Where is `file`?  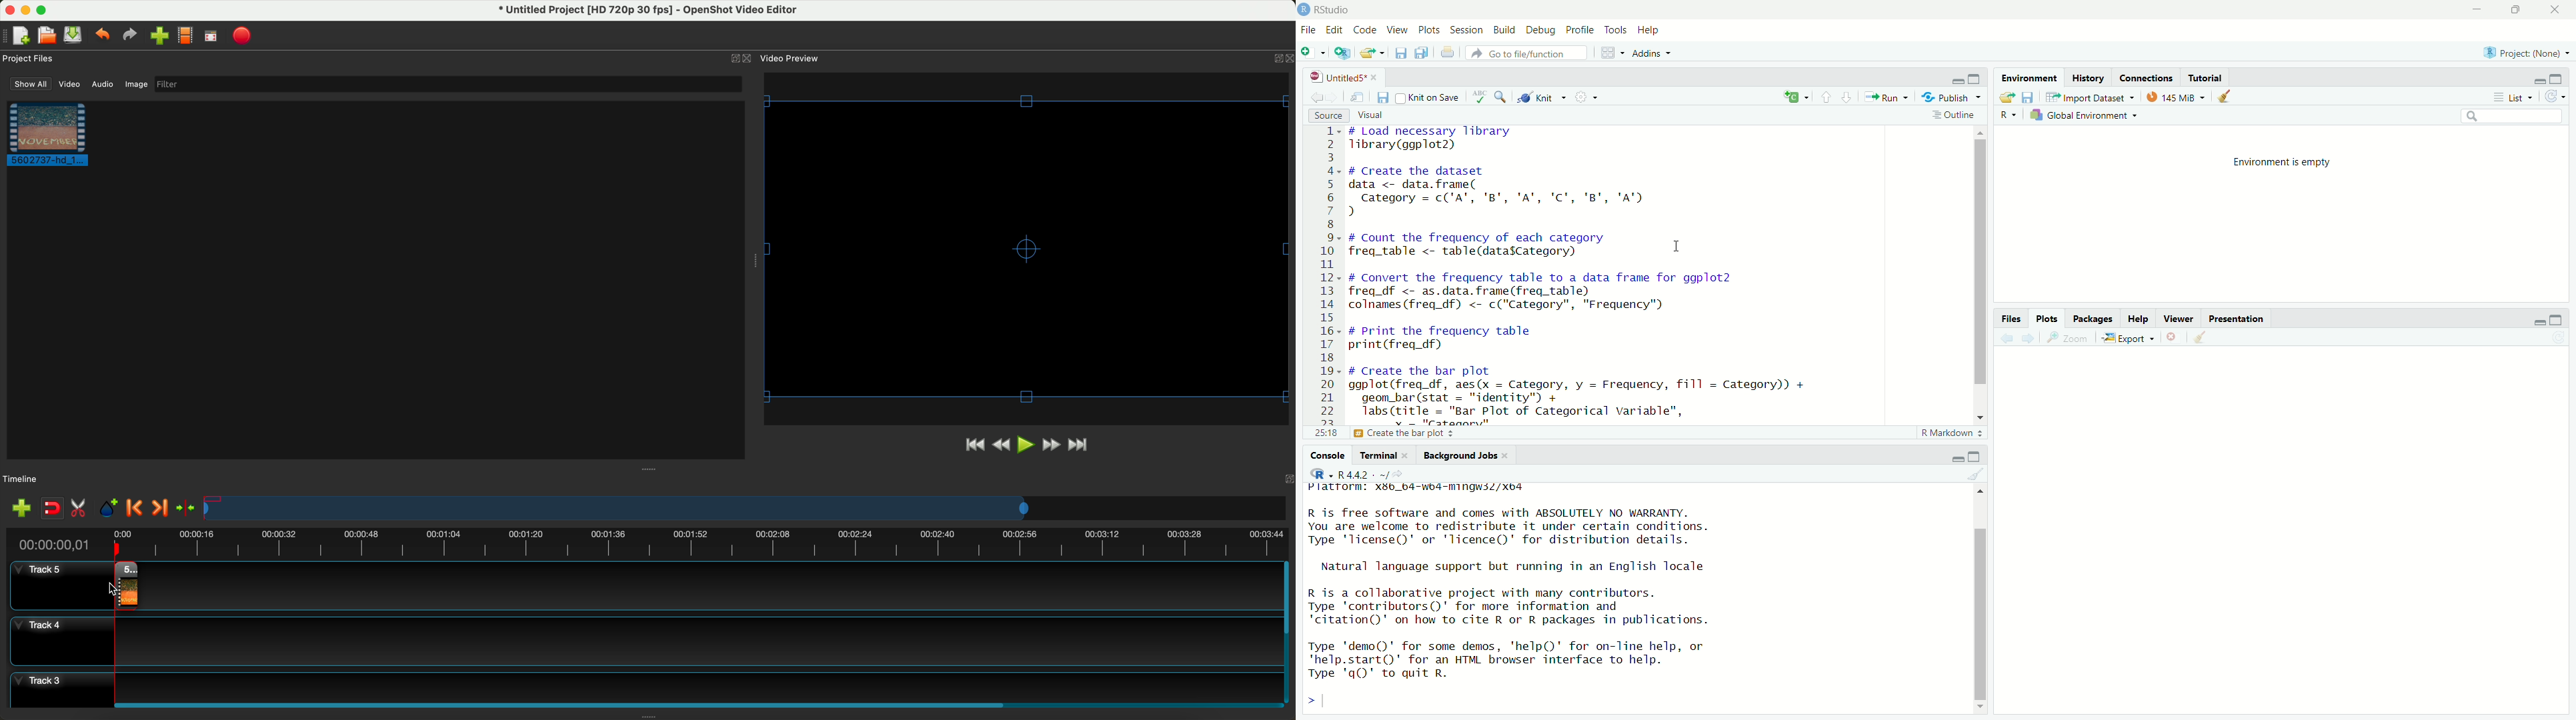 file is located at coordinates (1306, 31).